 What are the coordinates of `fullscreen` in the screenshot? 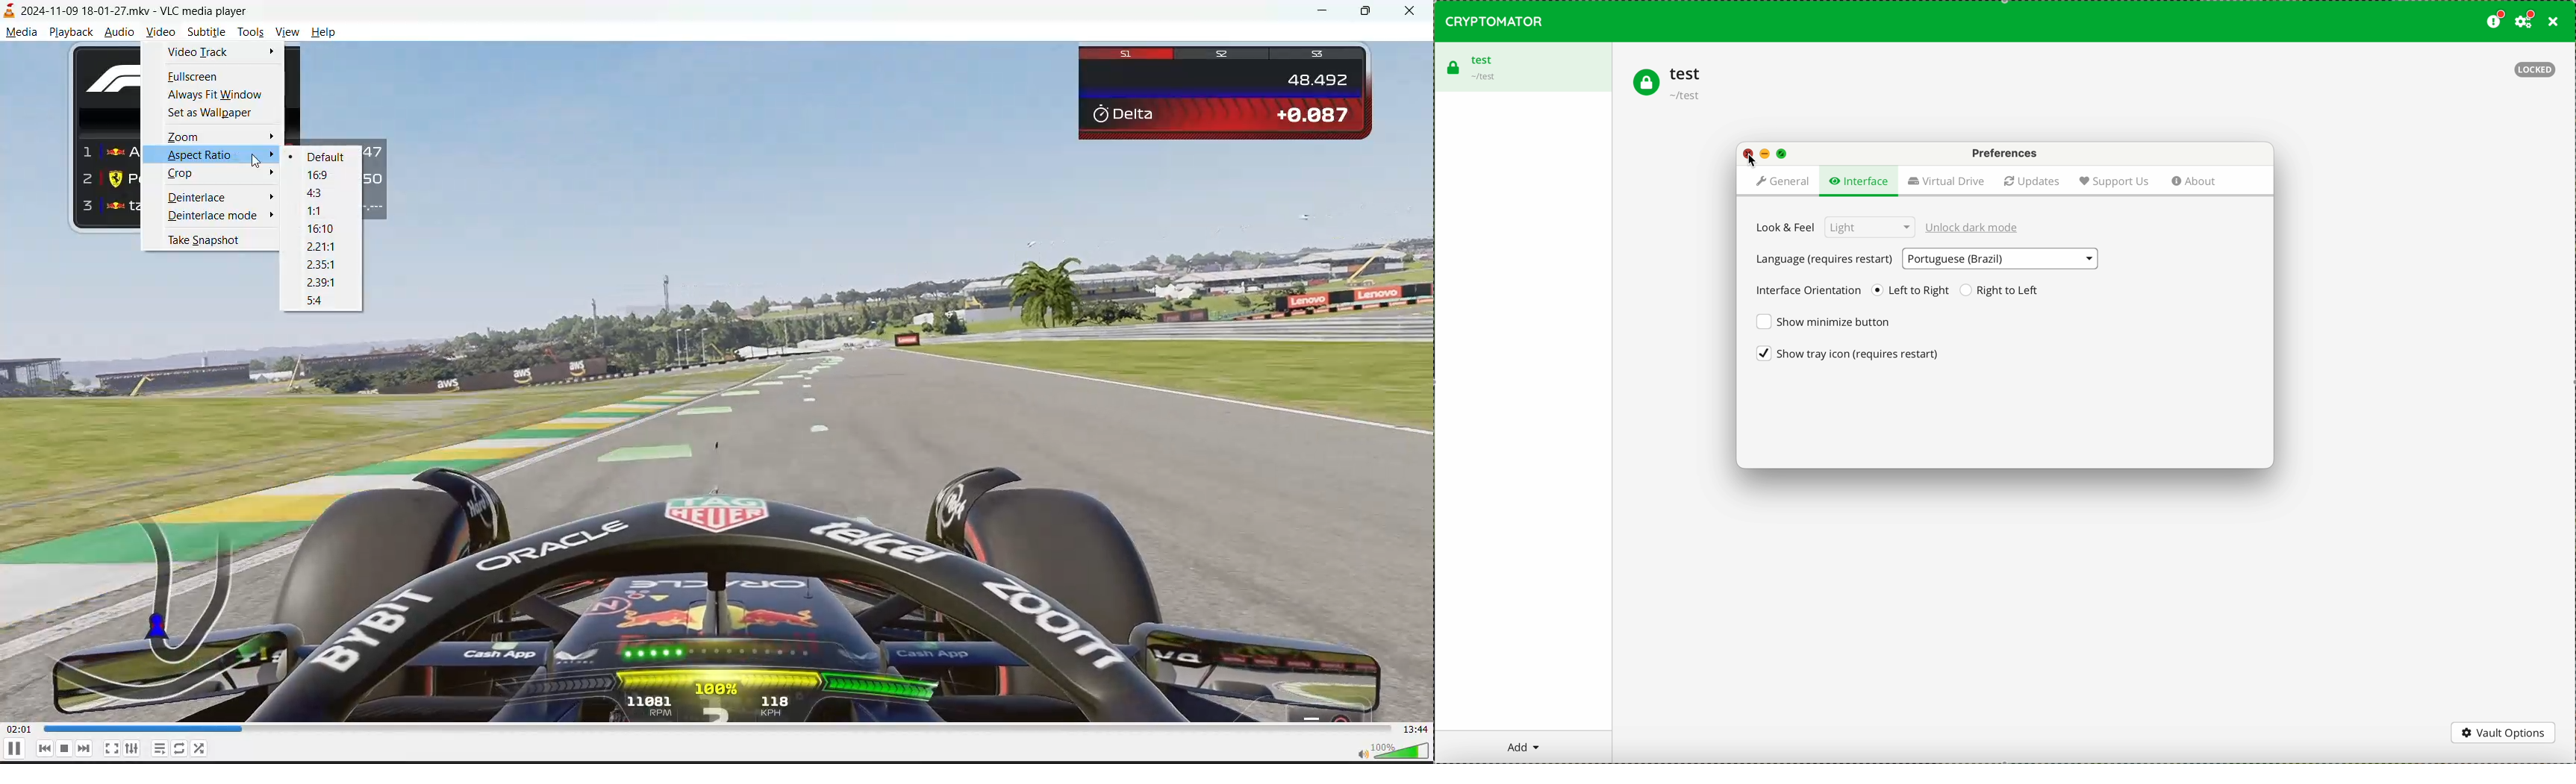 It's located at (194, 78).